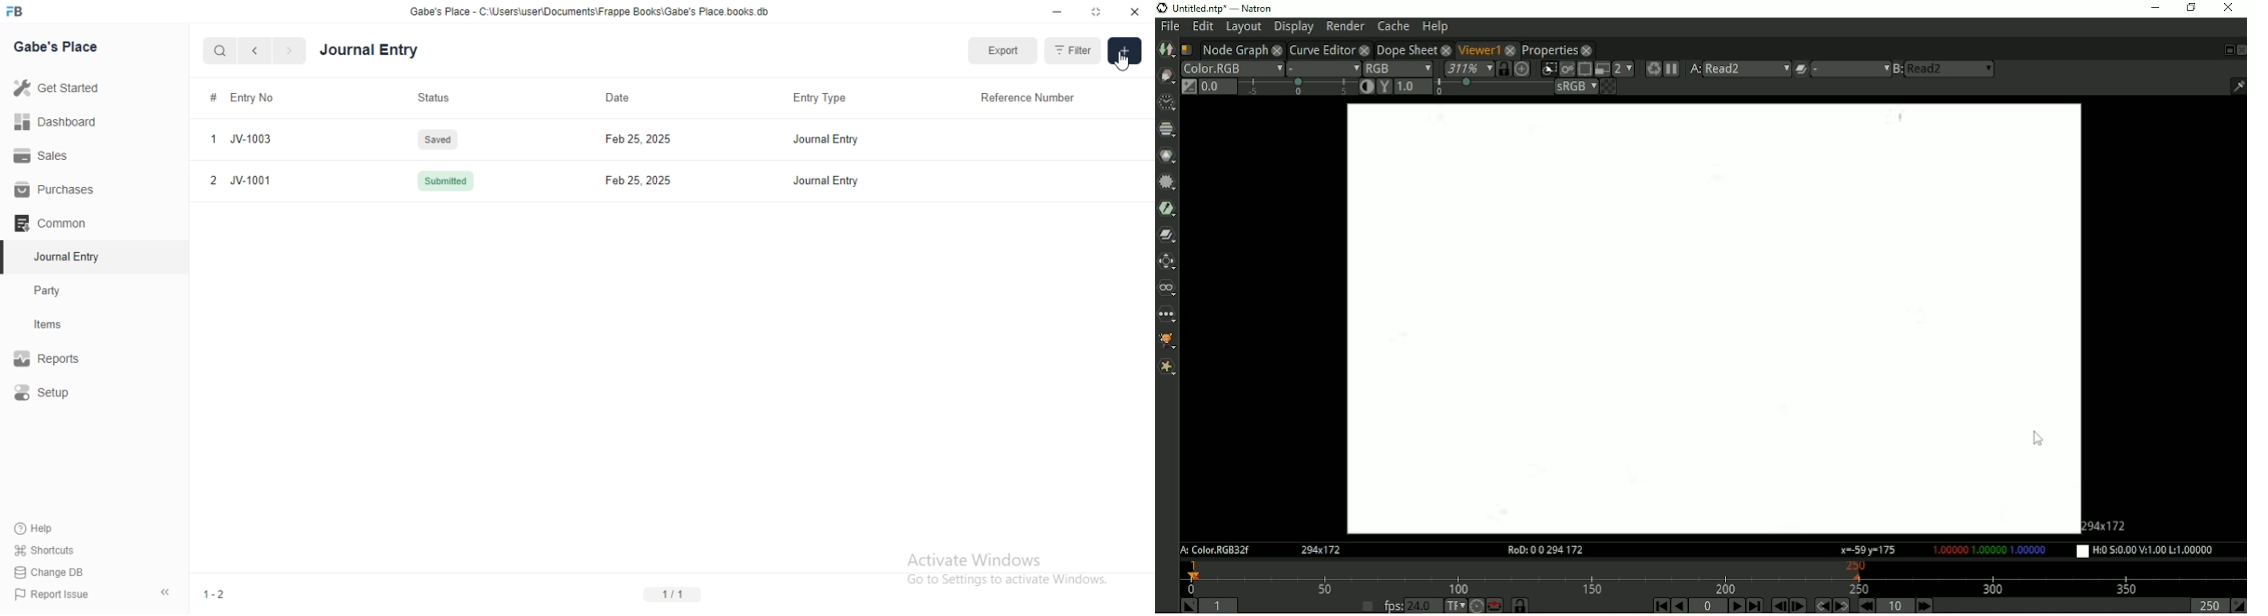 This screenshot has height=616, width=2268. Describe the element at coordinates (63, 256) in the screenshot. I see `Journal Entry` at that location.